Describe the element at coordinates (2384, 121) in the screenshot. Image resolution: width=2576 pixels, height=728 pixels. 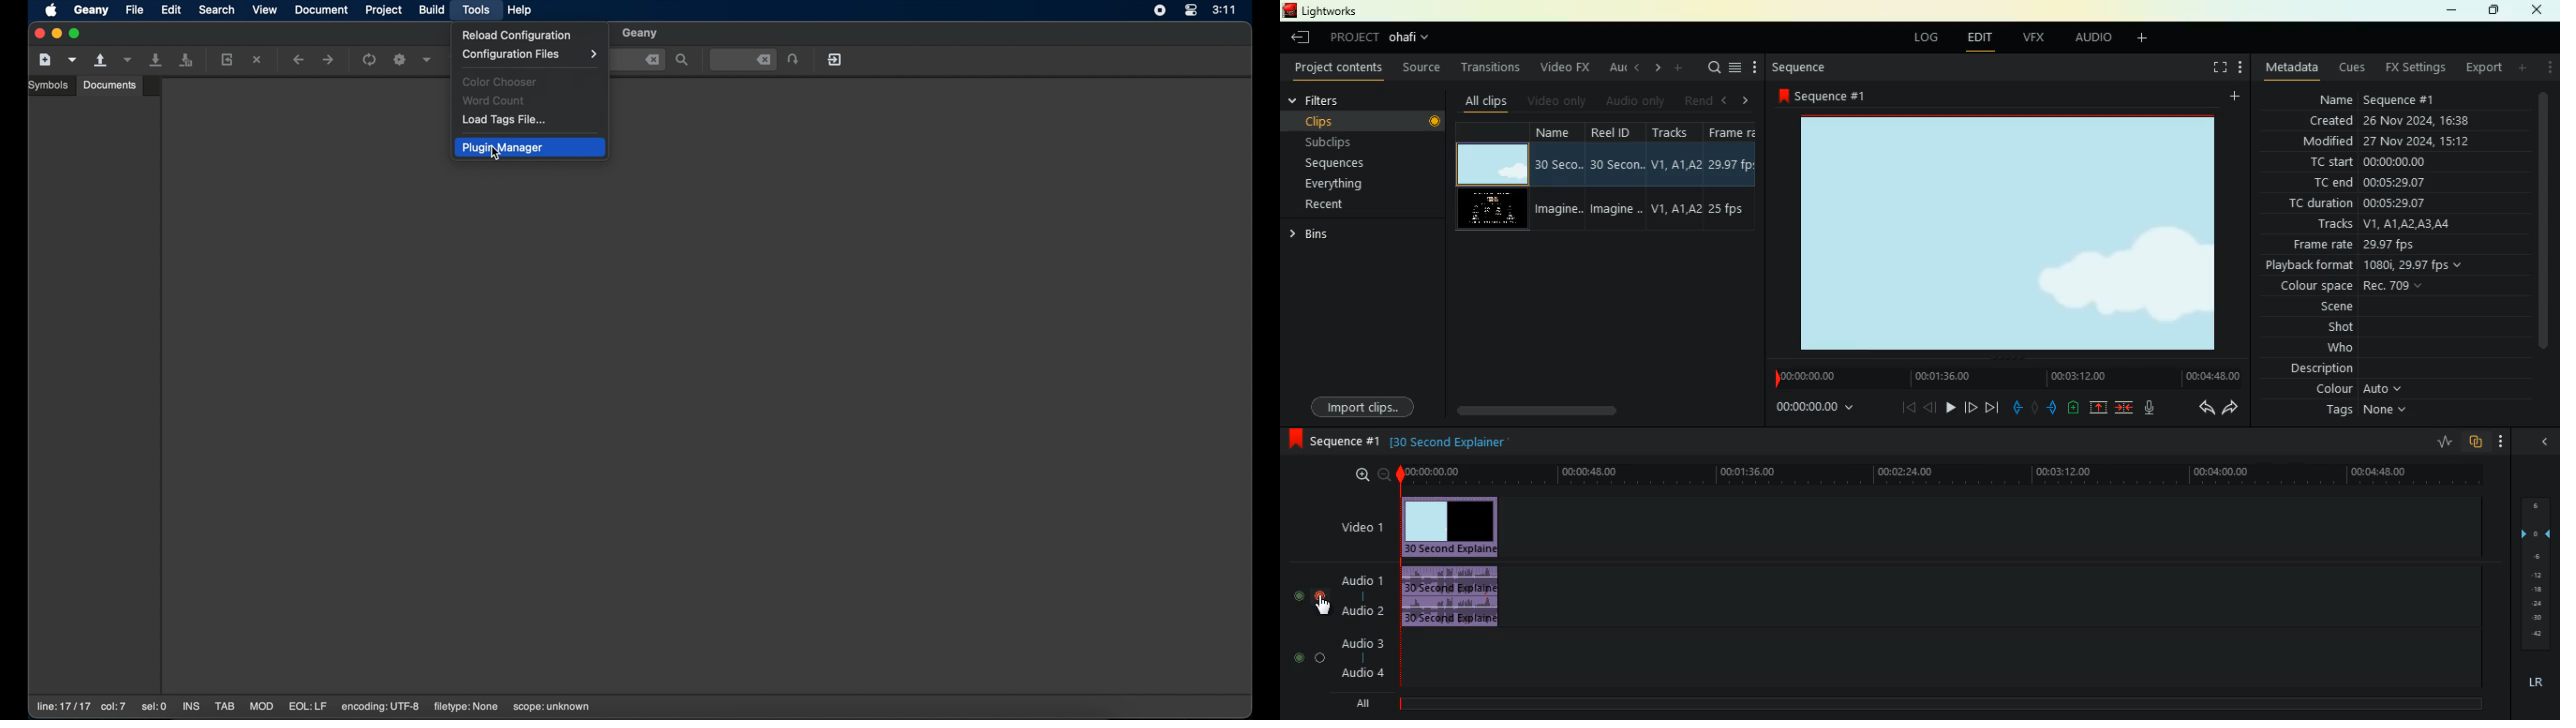
I see `created` at that location.